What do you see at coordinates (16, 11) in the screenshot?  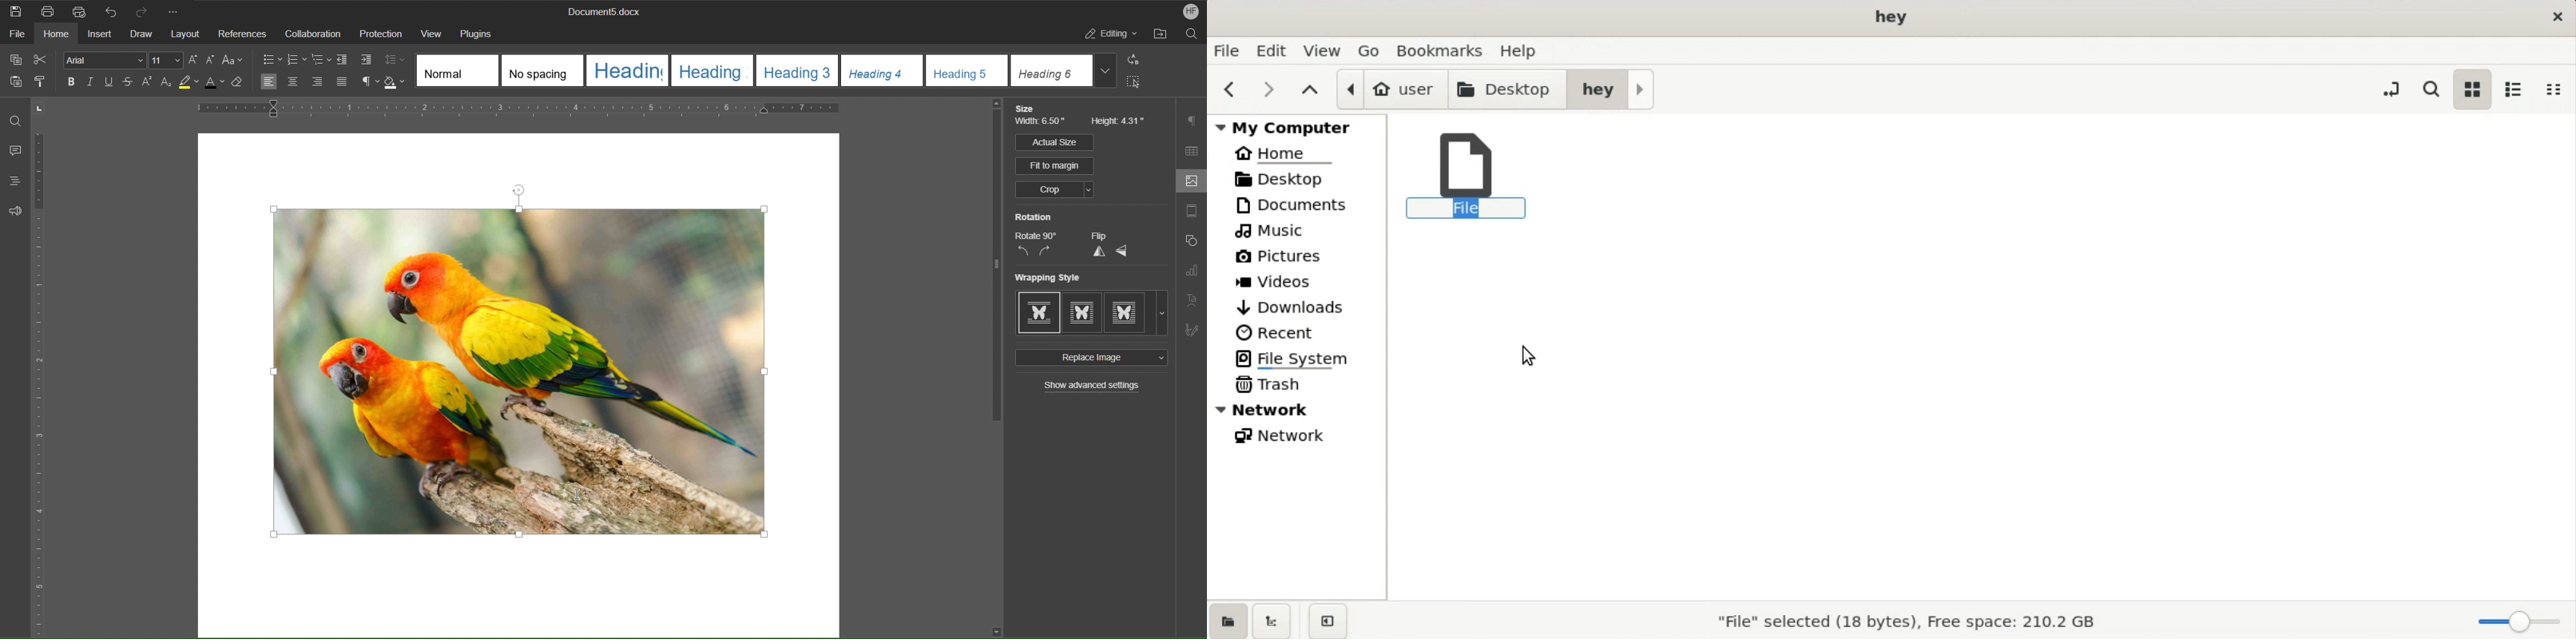 I see `Save` at bounding box center [16, 11].